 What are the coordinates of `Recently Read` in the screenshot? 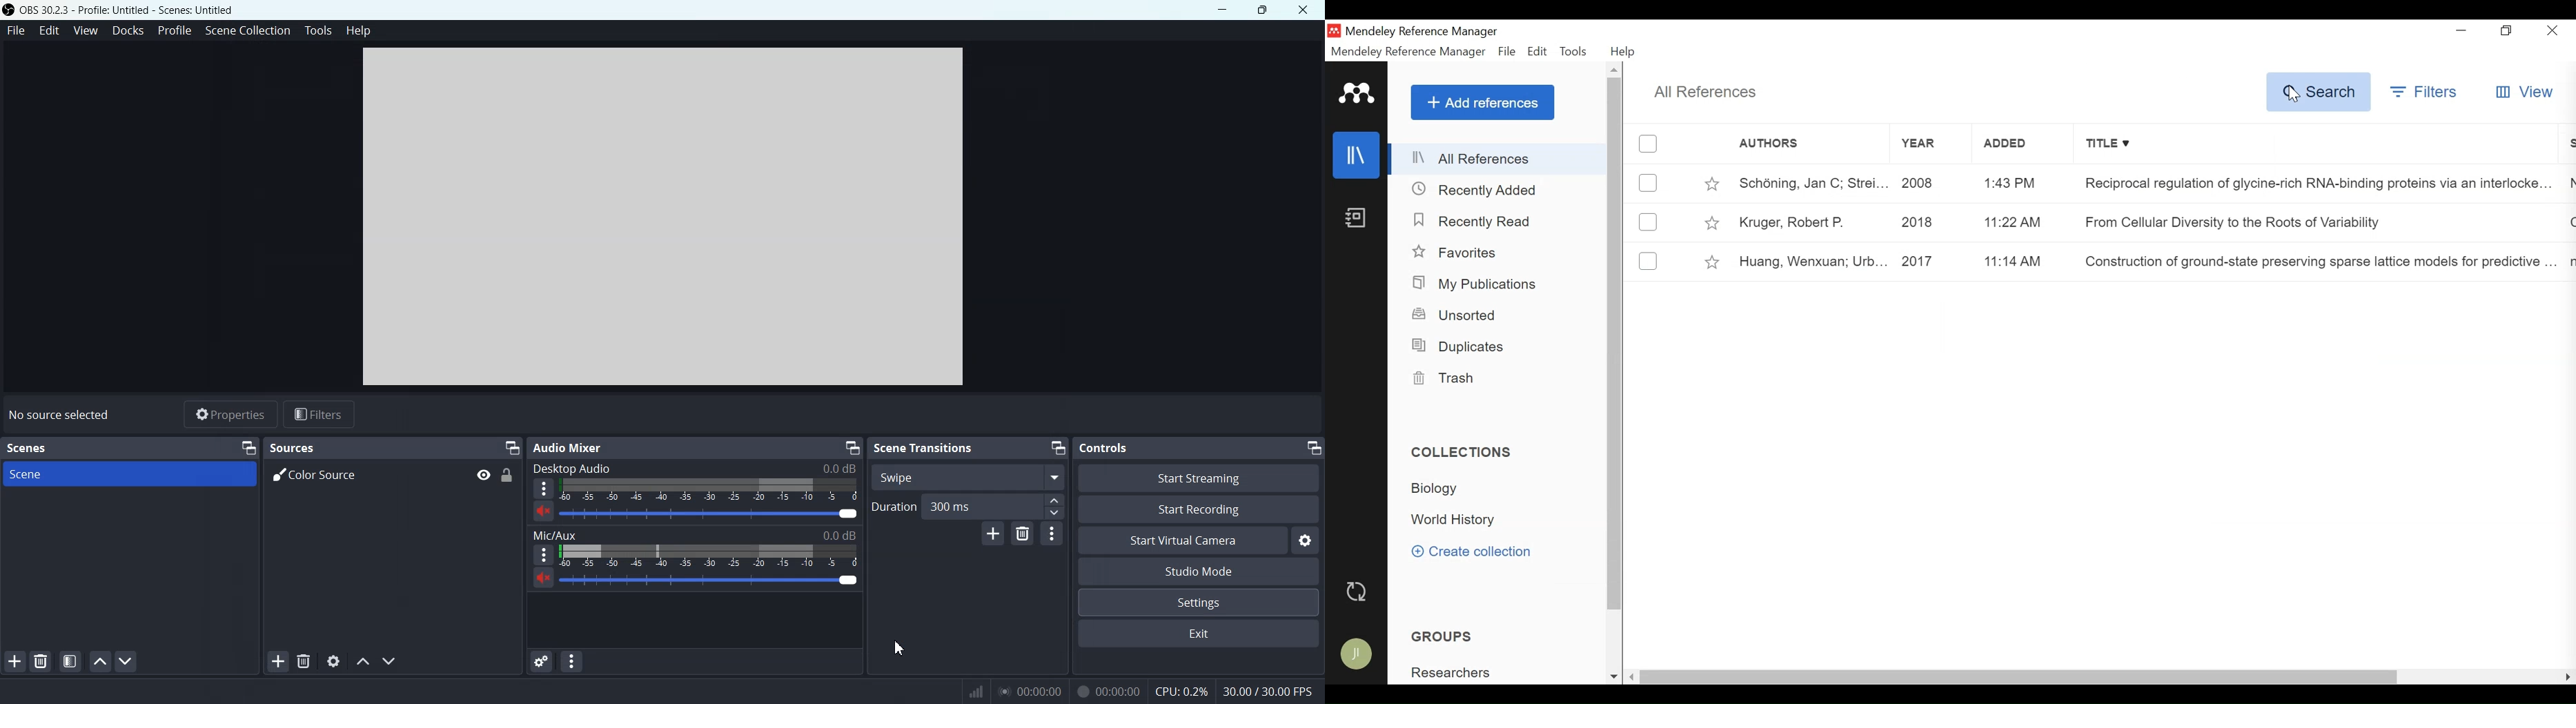 It's located at (1473, 221).